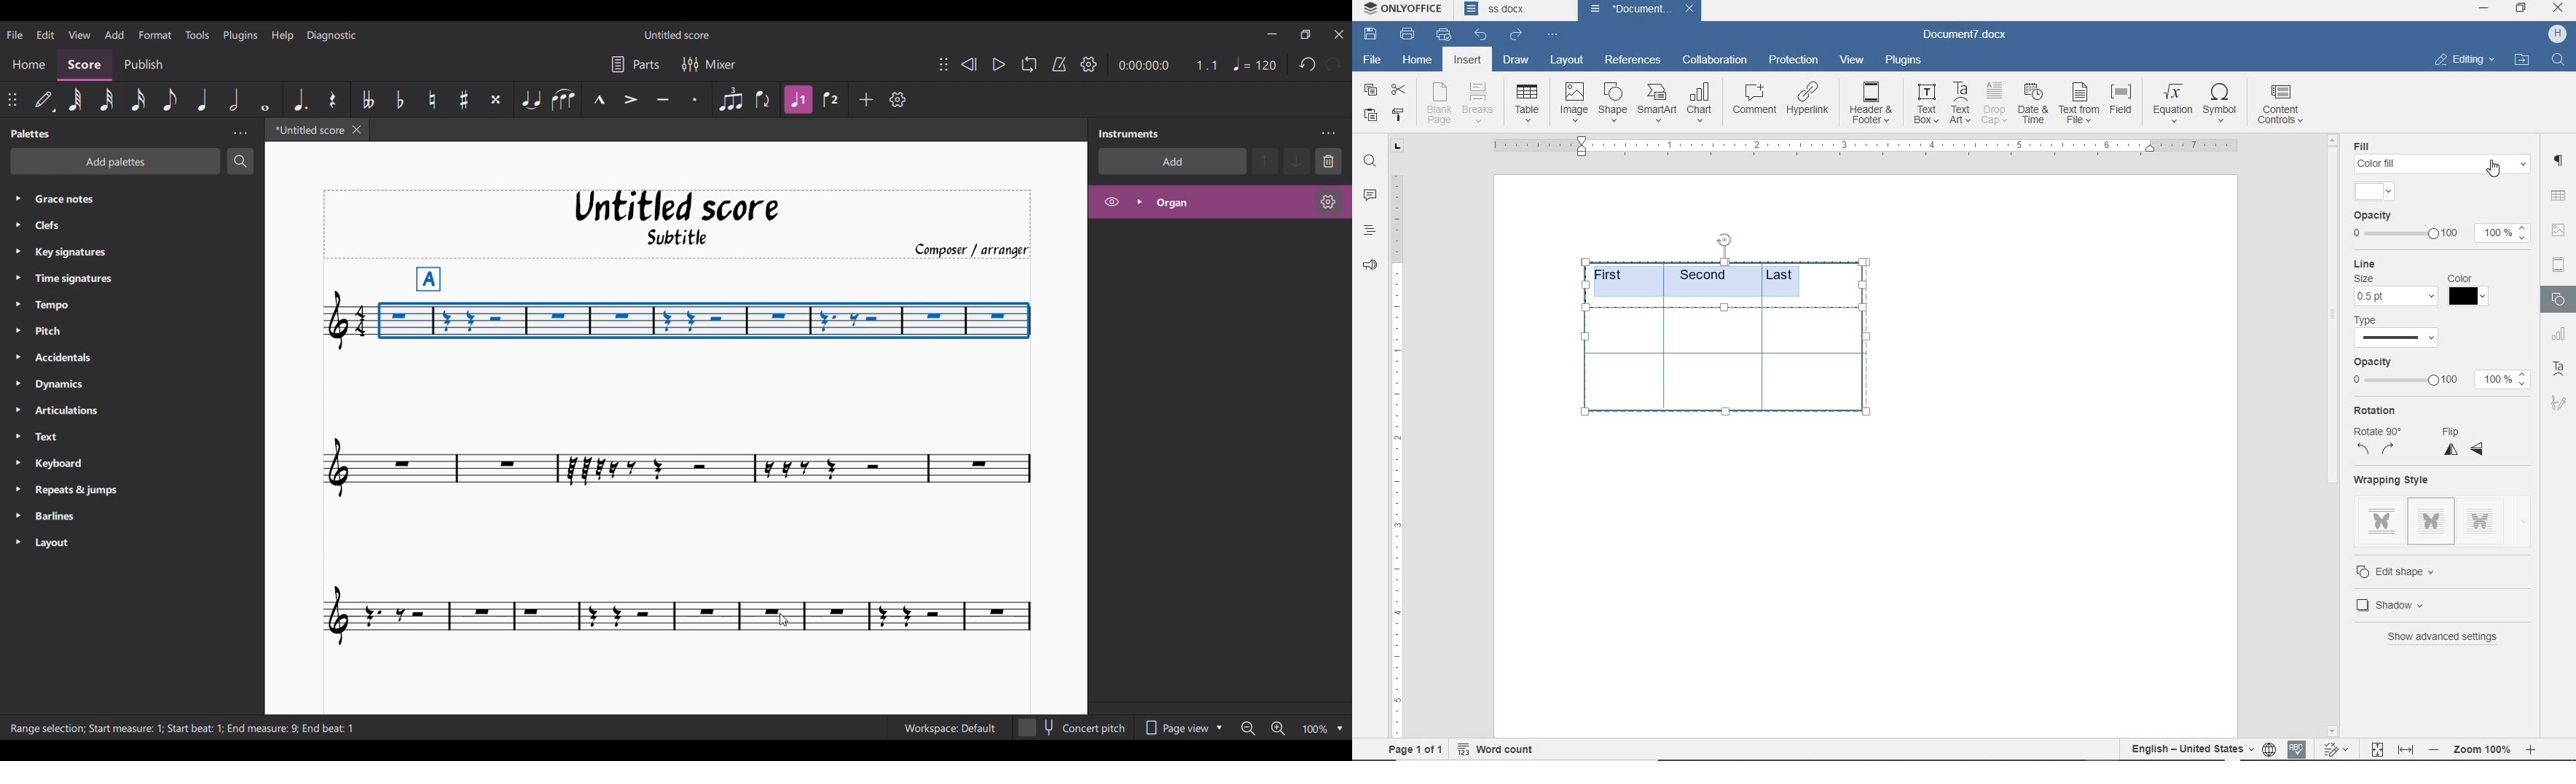  Describe the element at coordinates (2523, 60) in the screenshot. I see `OPEN FILE LOCATION` at that location.